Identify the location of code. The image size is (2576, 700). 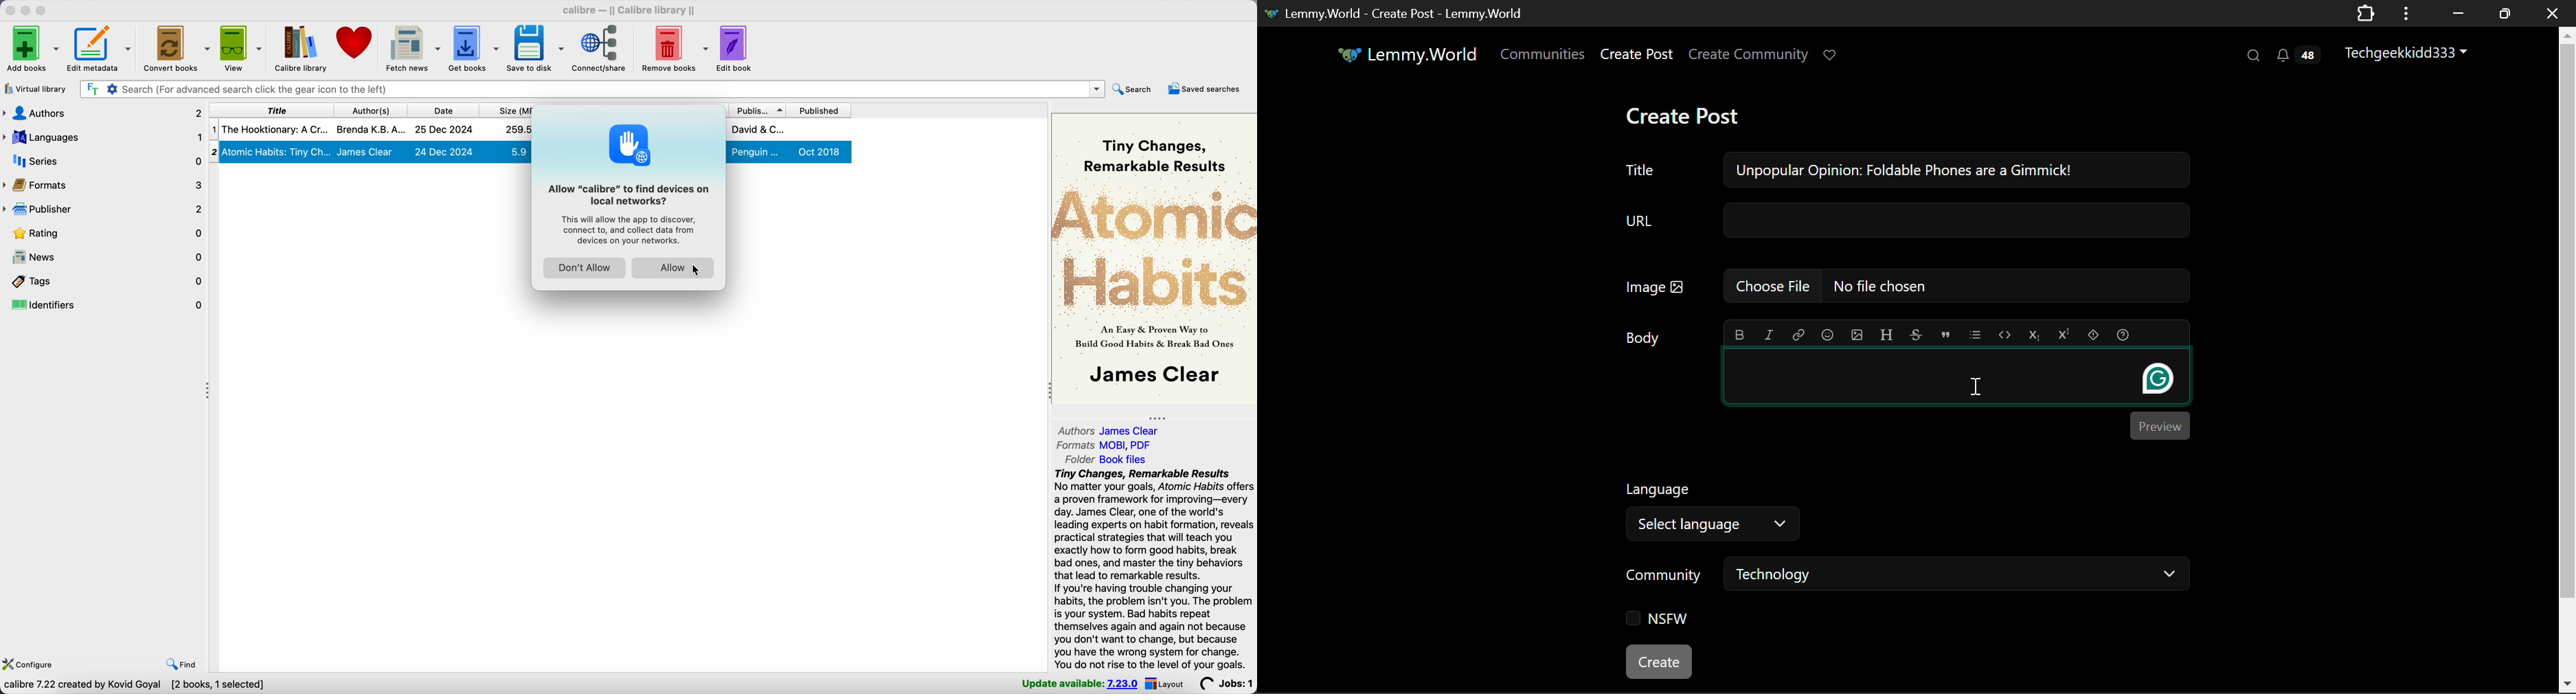
(2004, 334).